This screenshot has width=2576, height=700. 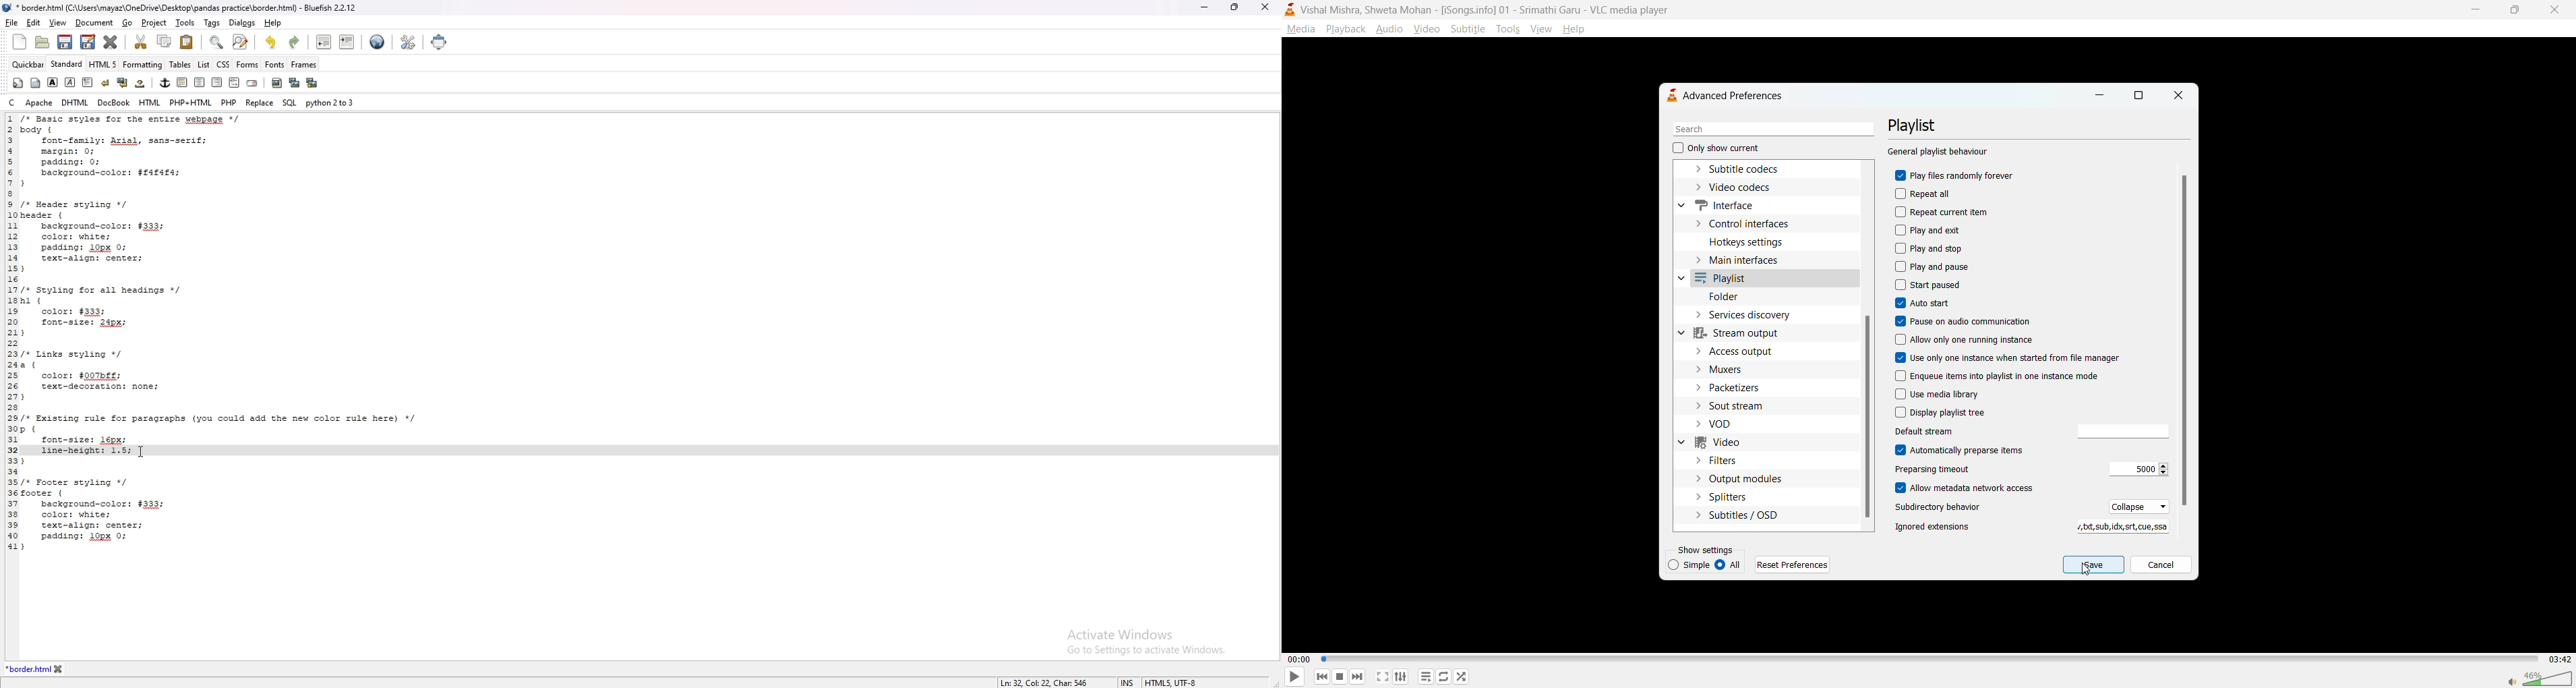 What do you see at coordinates (1176, 681) in the screenshot?
I see `HTML5, UTF-8` at bounding box center [1176, 681].